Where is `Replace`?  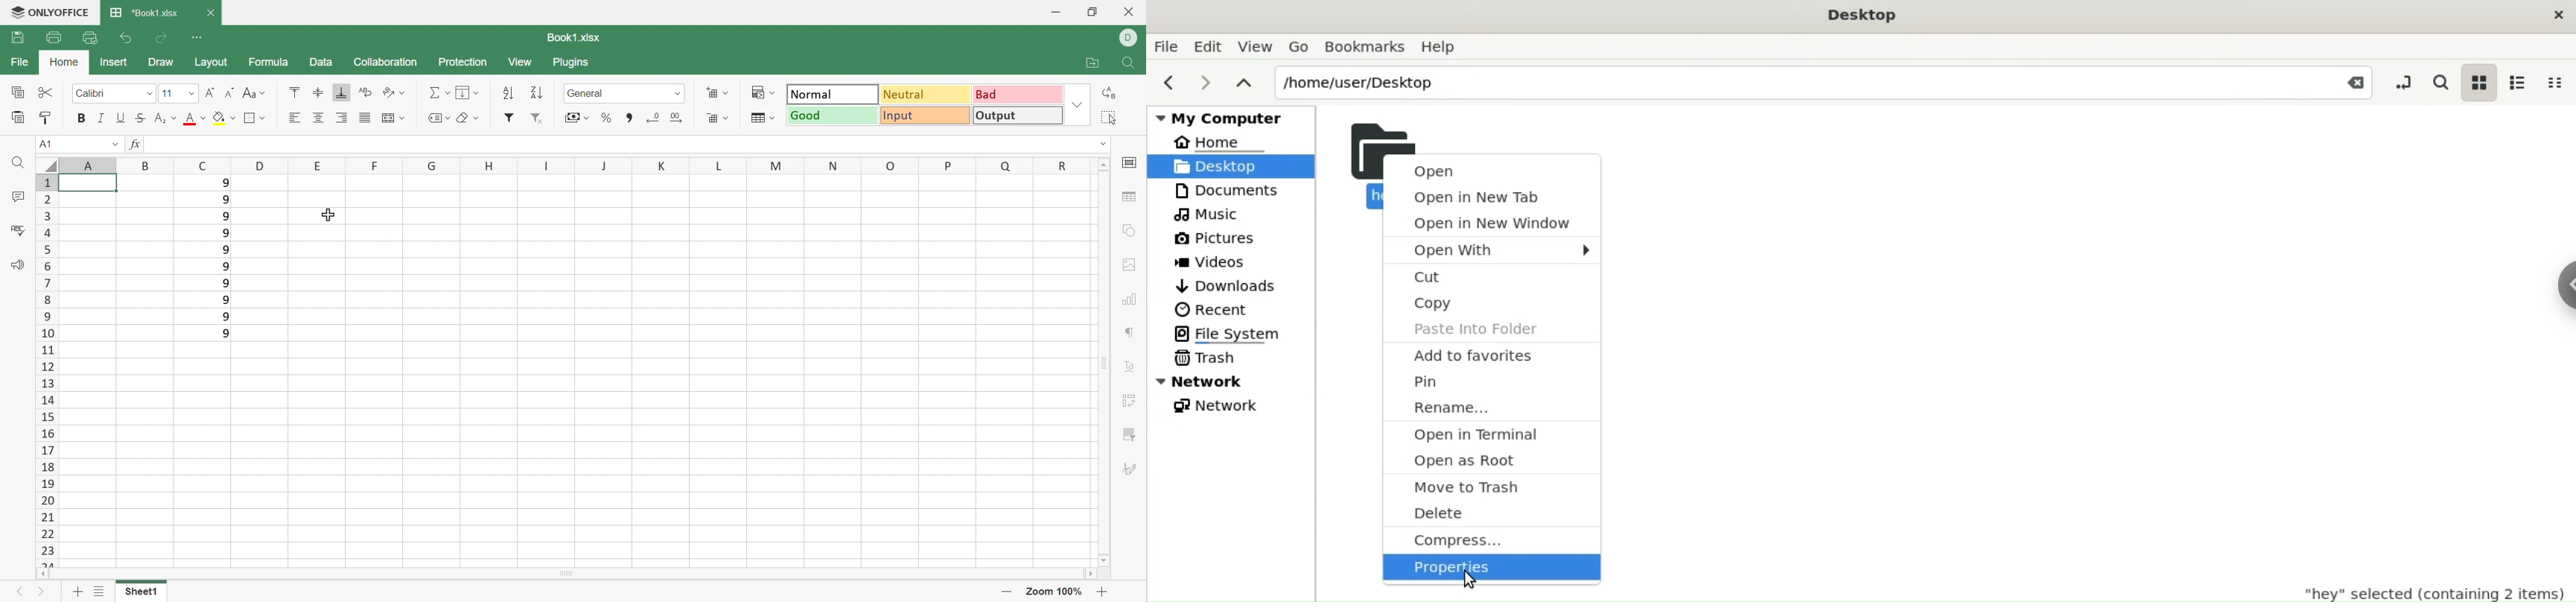 Replace is located at coordinates (1110, 94).